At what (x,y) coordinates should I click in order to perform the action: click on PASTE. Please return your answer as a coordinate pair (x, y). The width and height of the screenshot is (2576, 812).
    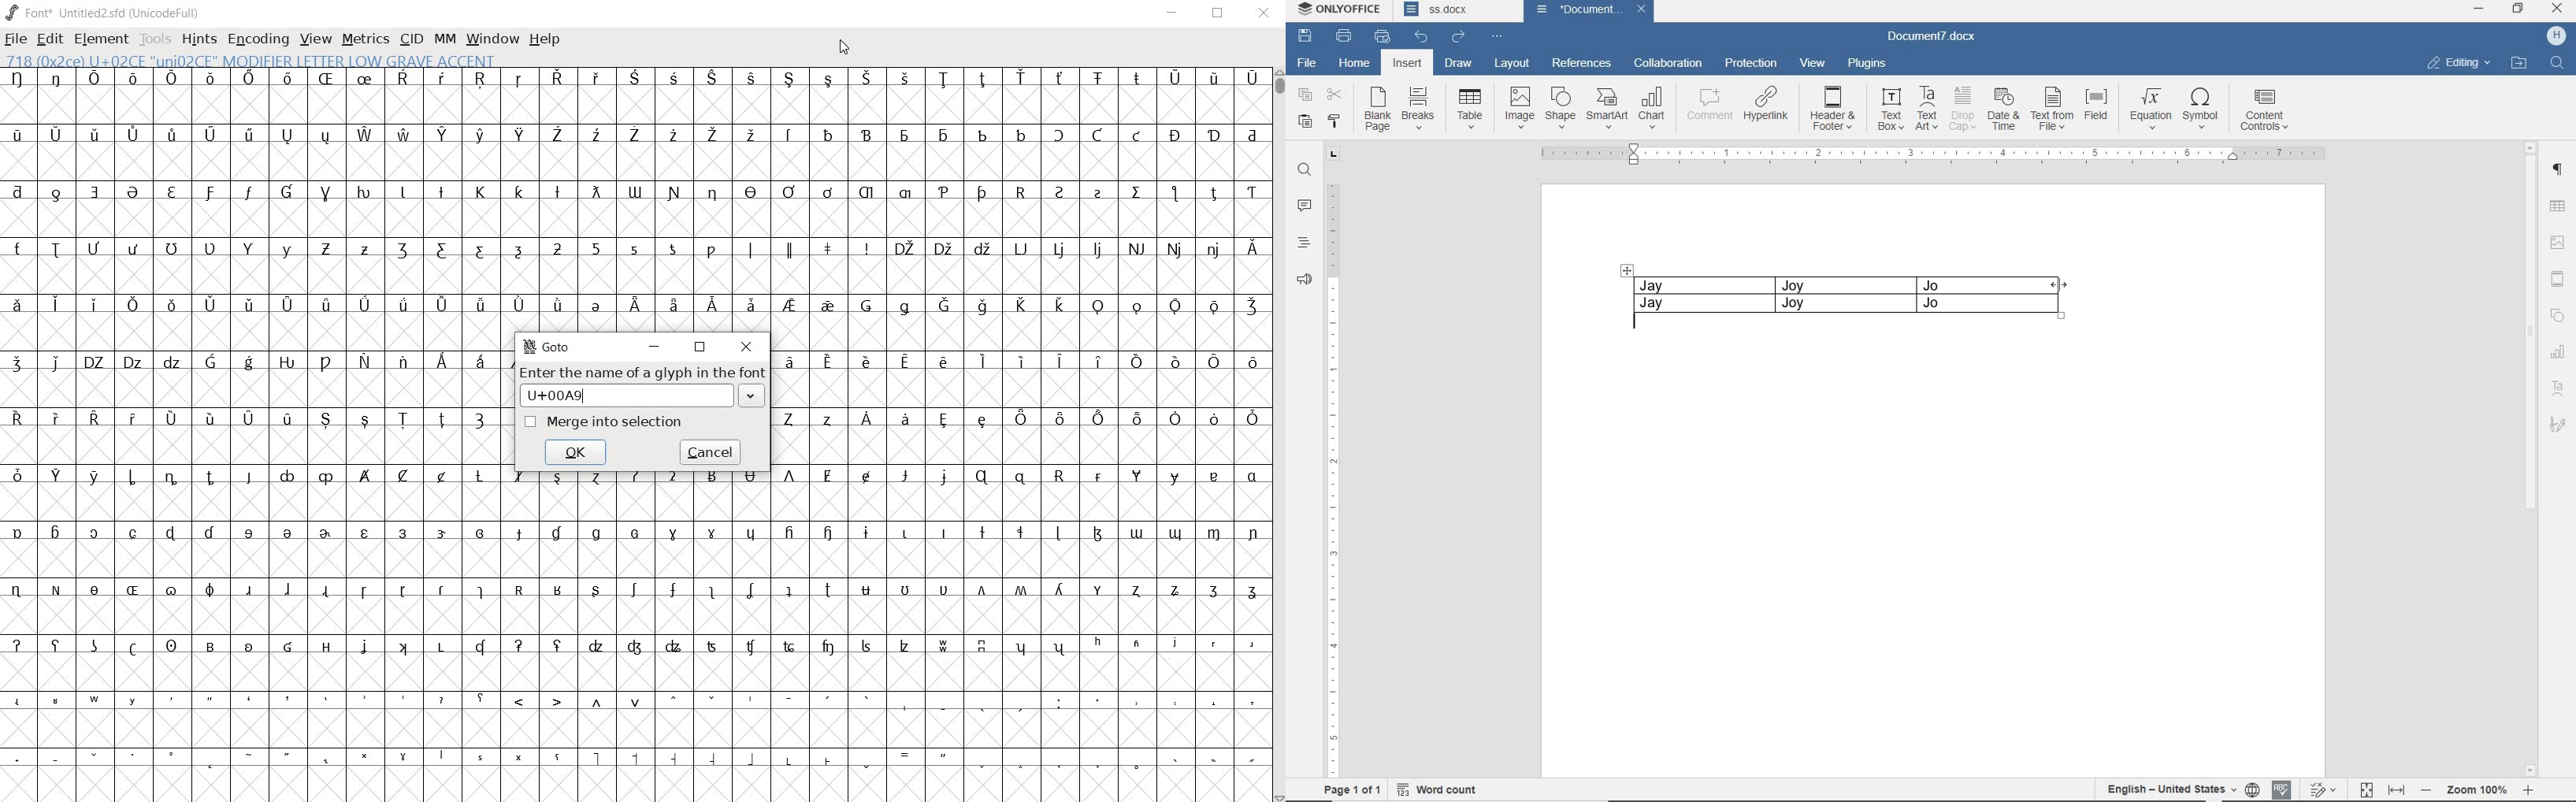
    Looking at the image, I should click on (1305, 123).